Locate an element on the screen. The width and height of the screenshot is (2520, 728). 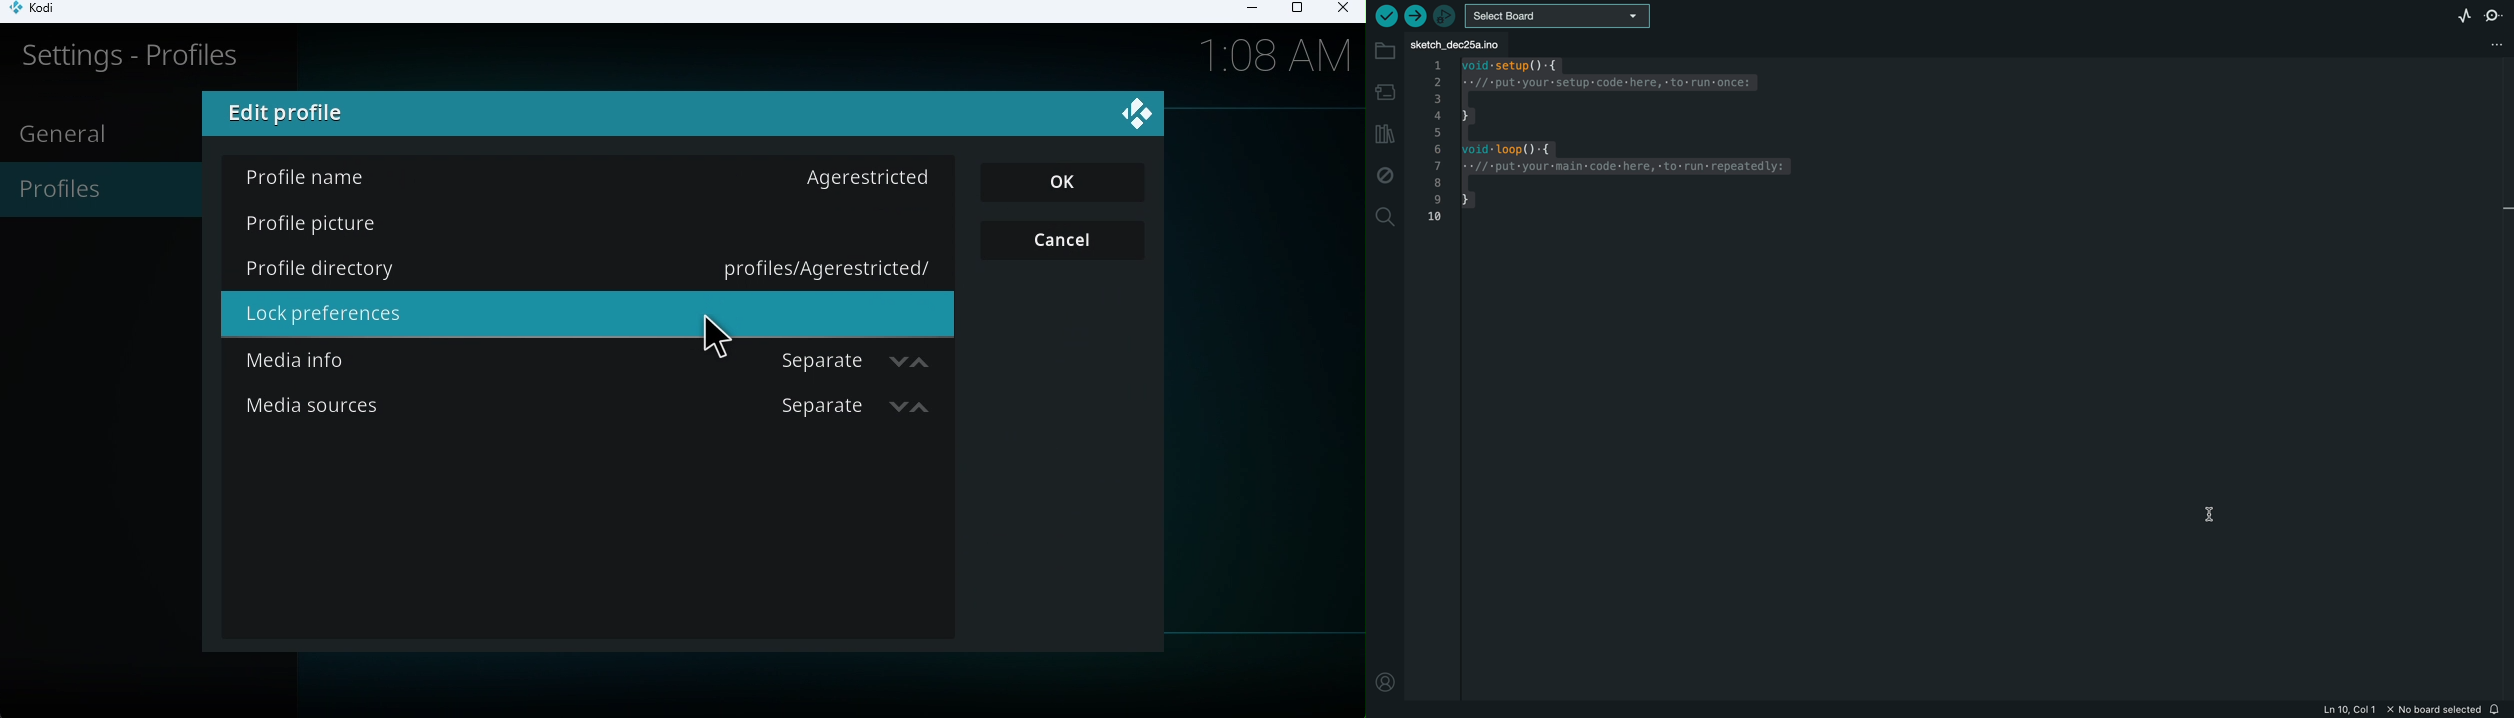
Profiles is located at coordinates (95, 192).